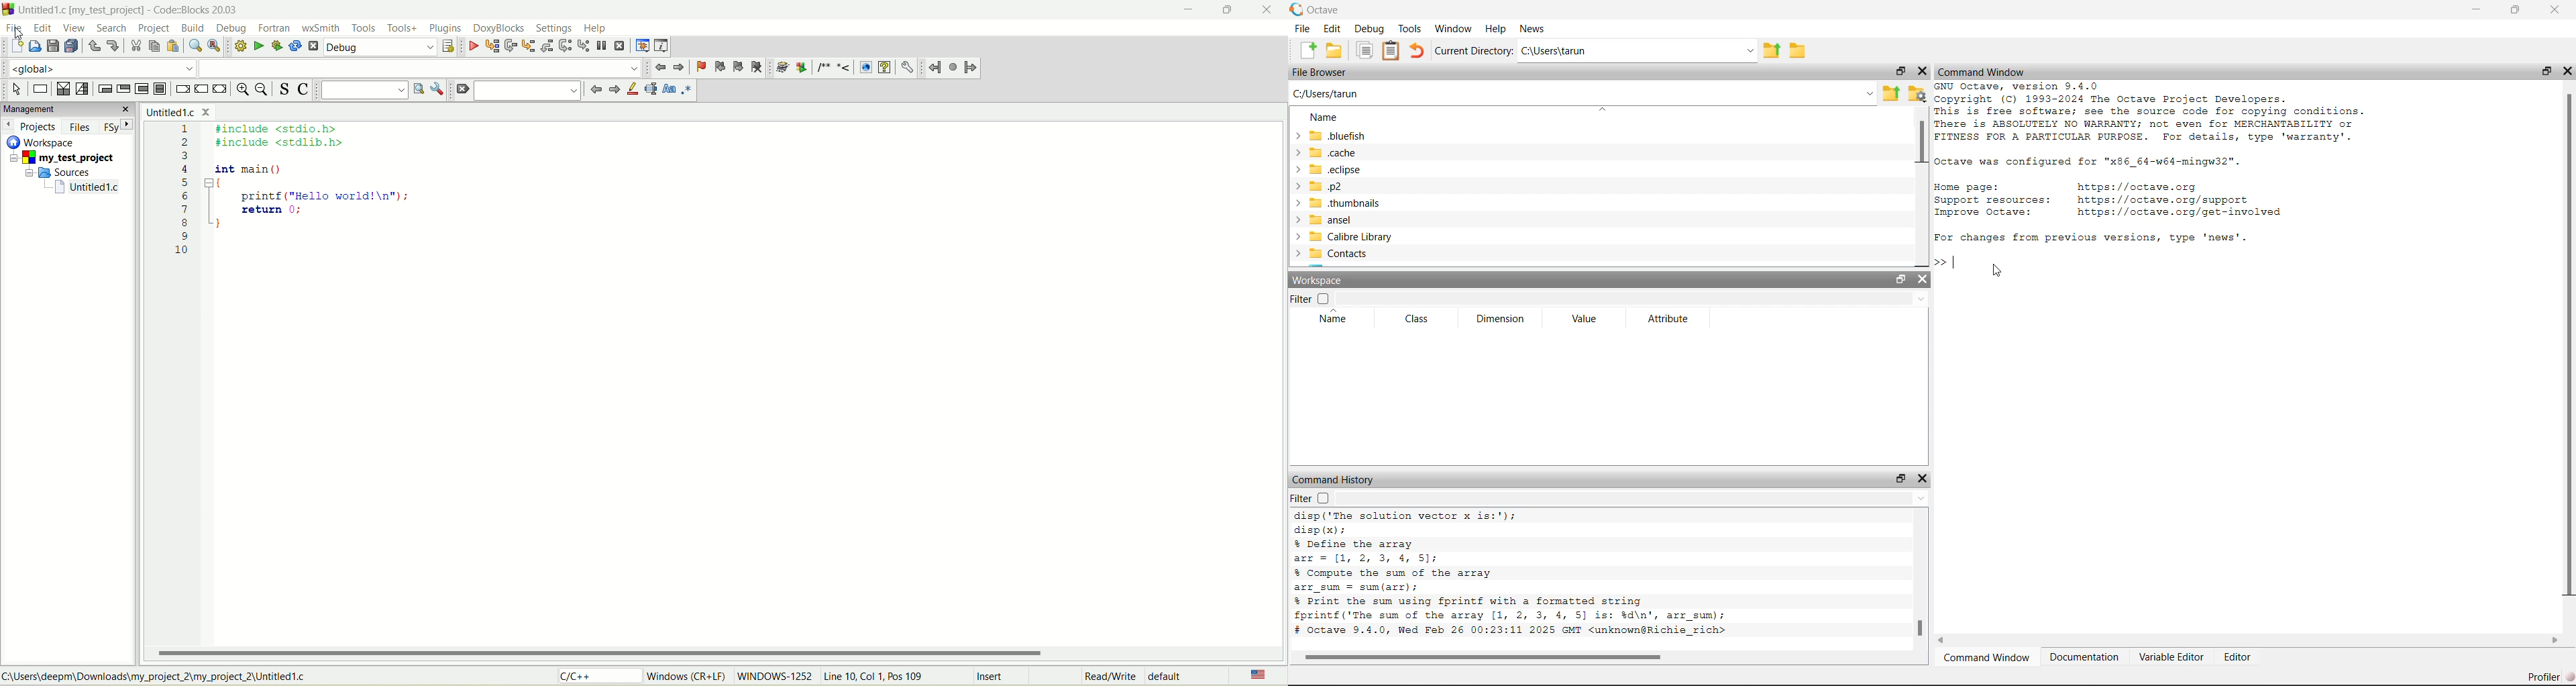 This screenshot has height=700, width=2576. What do you see at coordinates (528, 89) in the screenshot?
I see `blank space` at bounding box center [528, 89].